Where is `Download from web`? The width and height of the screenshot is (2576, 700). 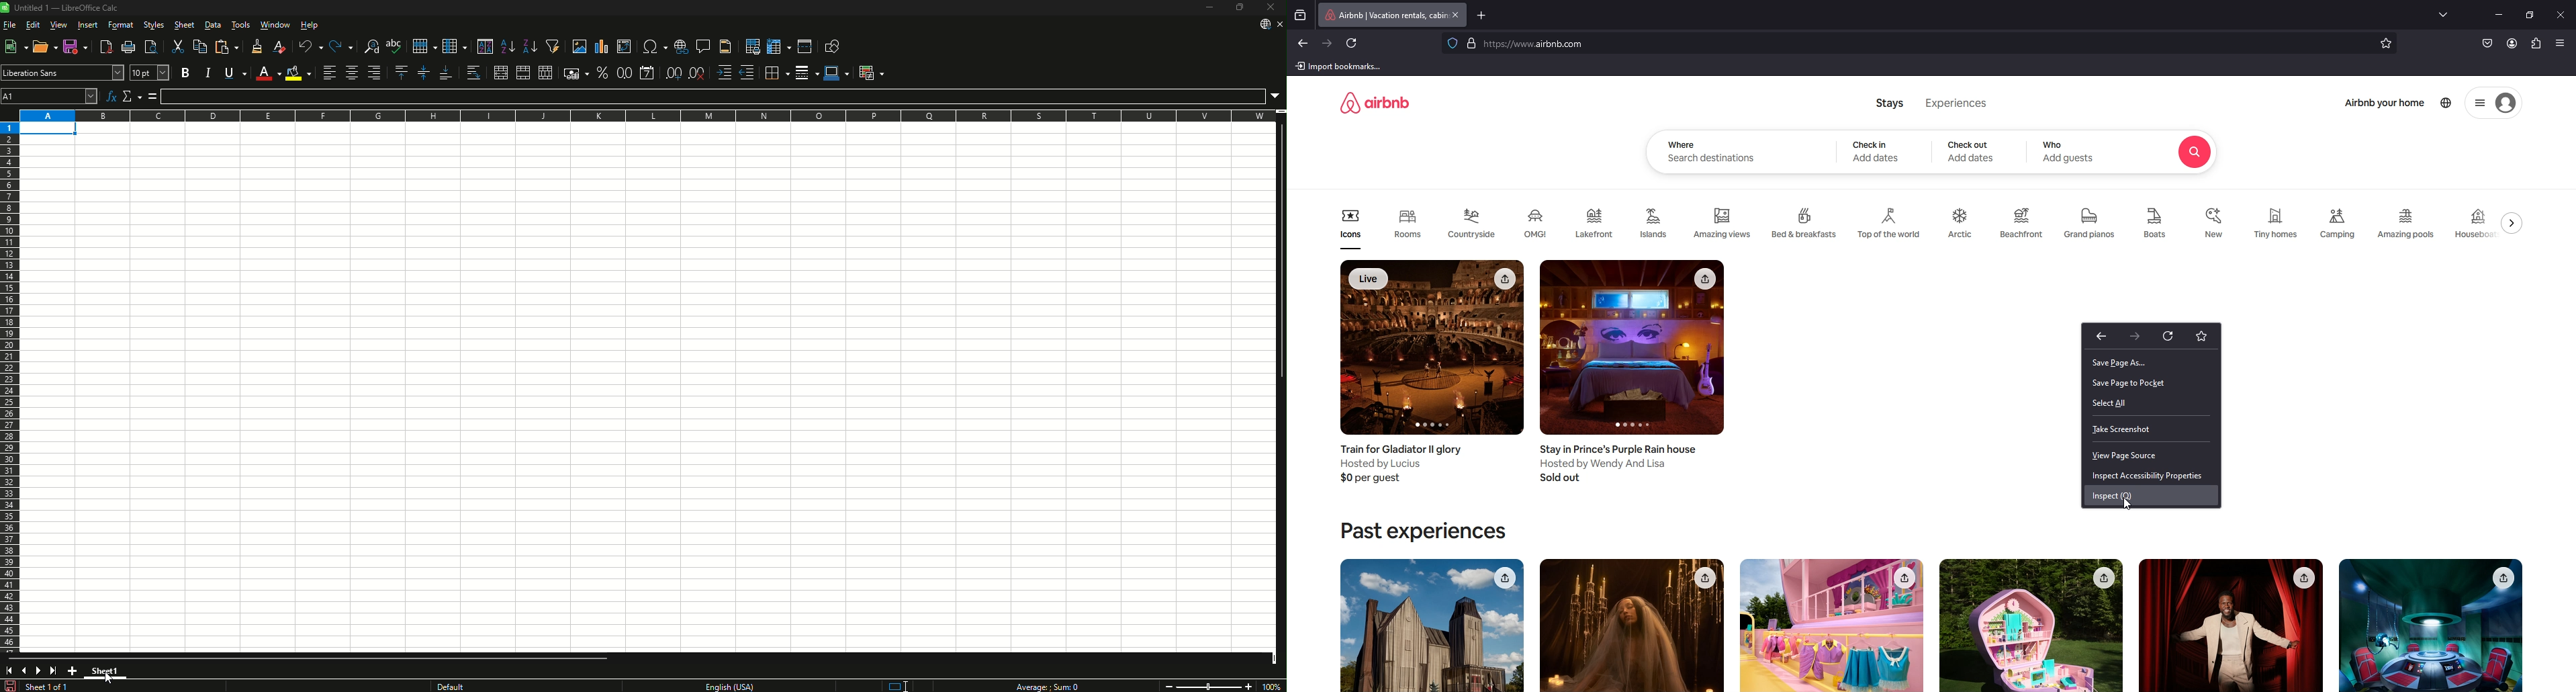
Download from web is located at coordinates (1264, 24).